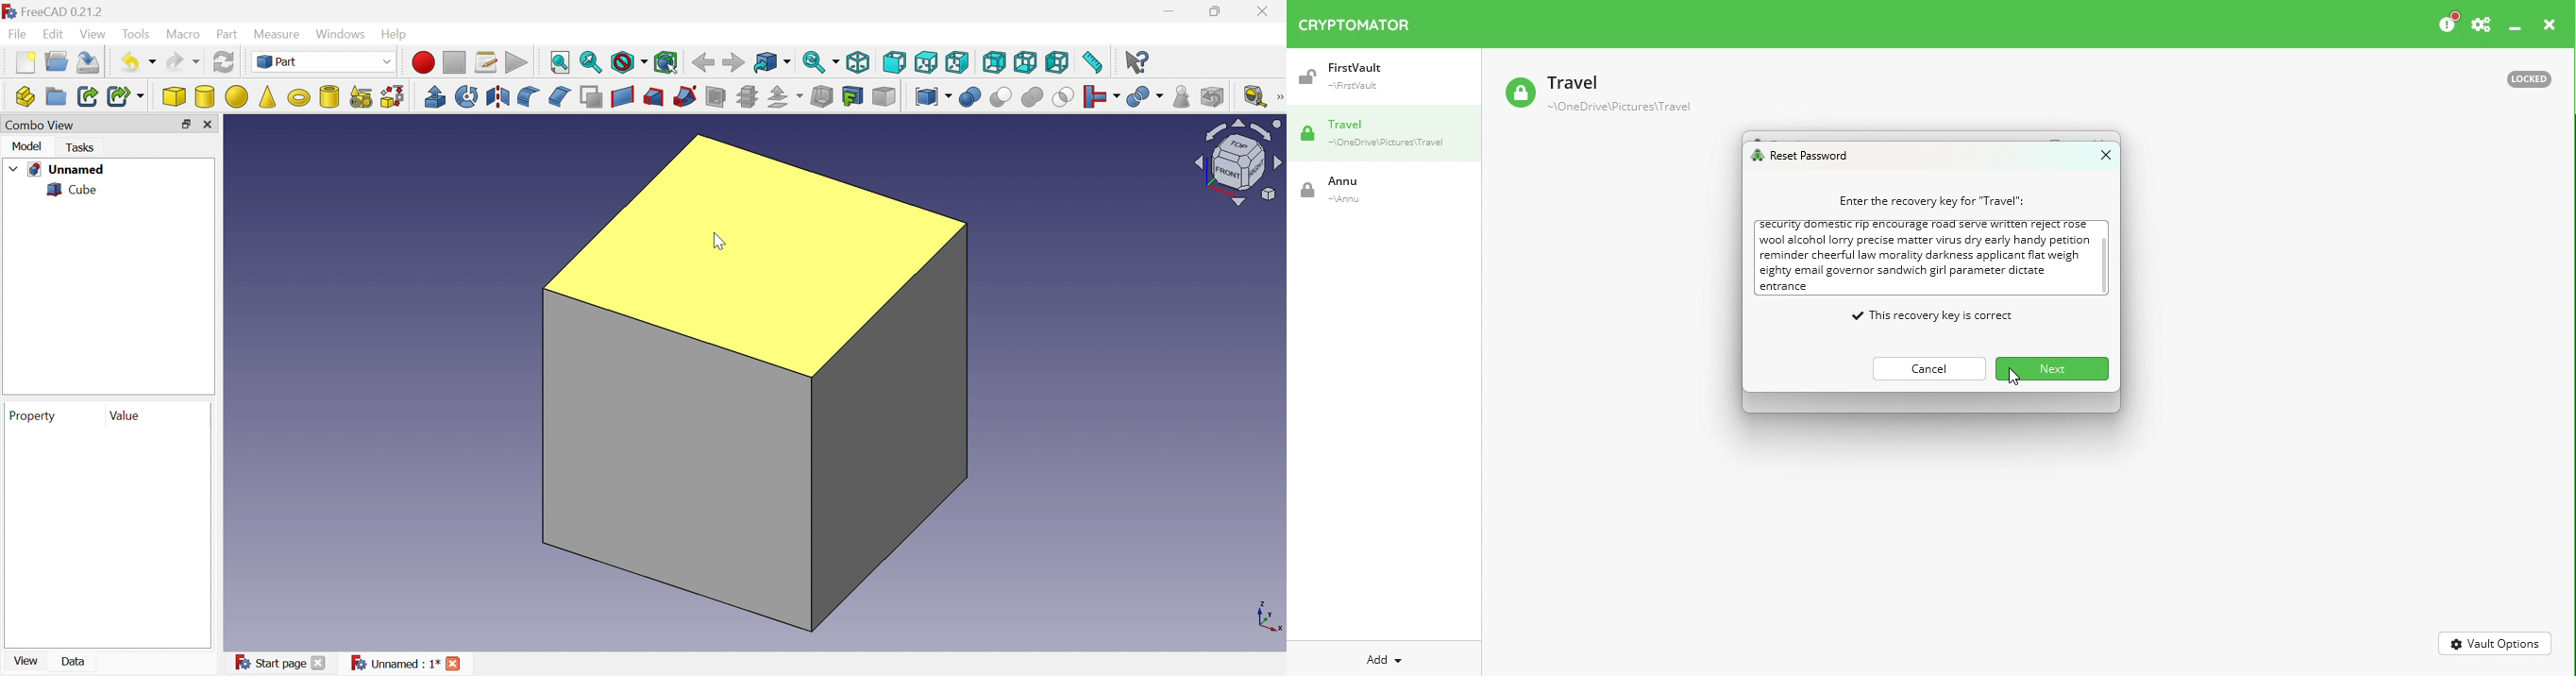 The width and height of the screenshot is (2576, 700). I want to click on Tools, so click(137, 34).